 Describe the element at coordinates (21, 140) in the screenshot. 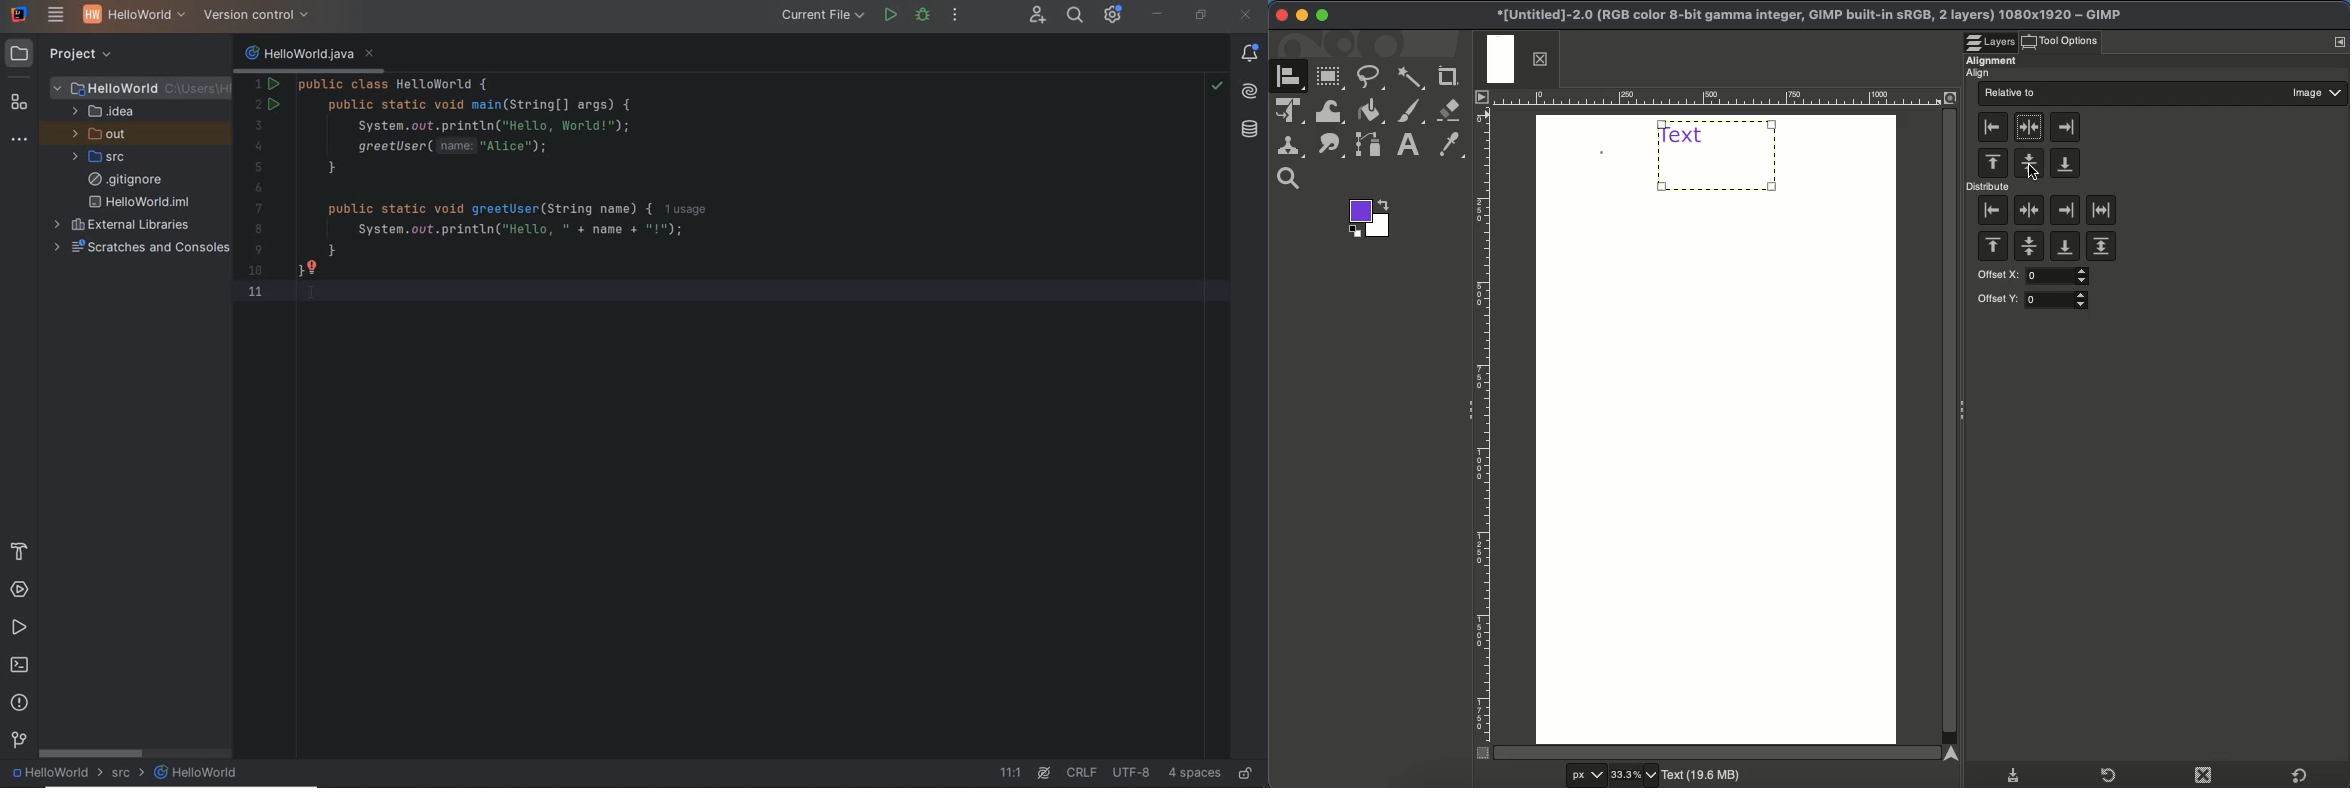

I see `more tool windows` at that location.